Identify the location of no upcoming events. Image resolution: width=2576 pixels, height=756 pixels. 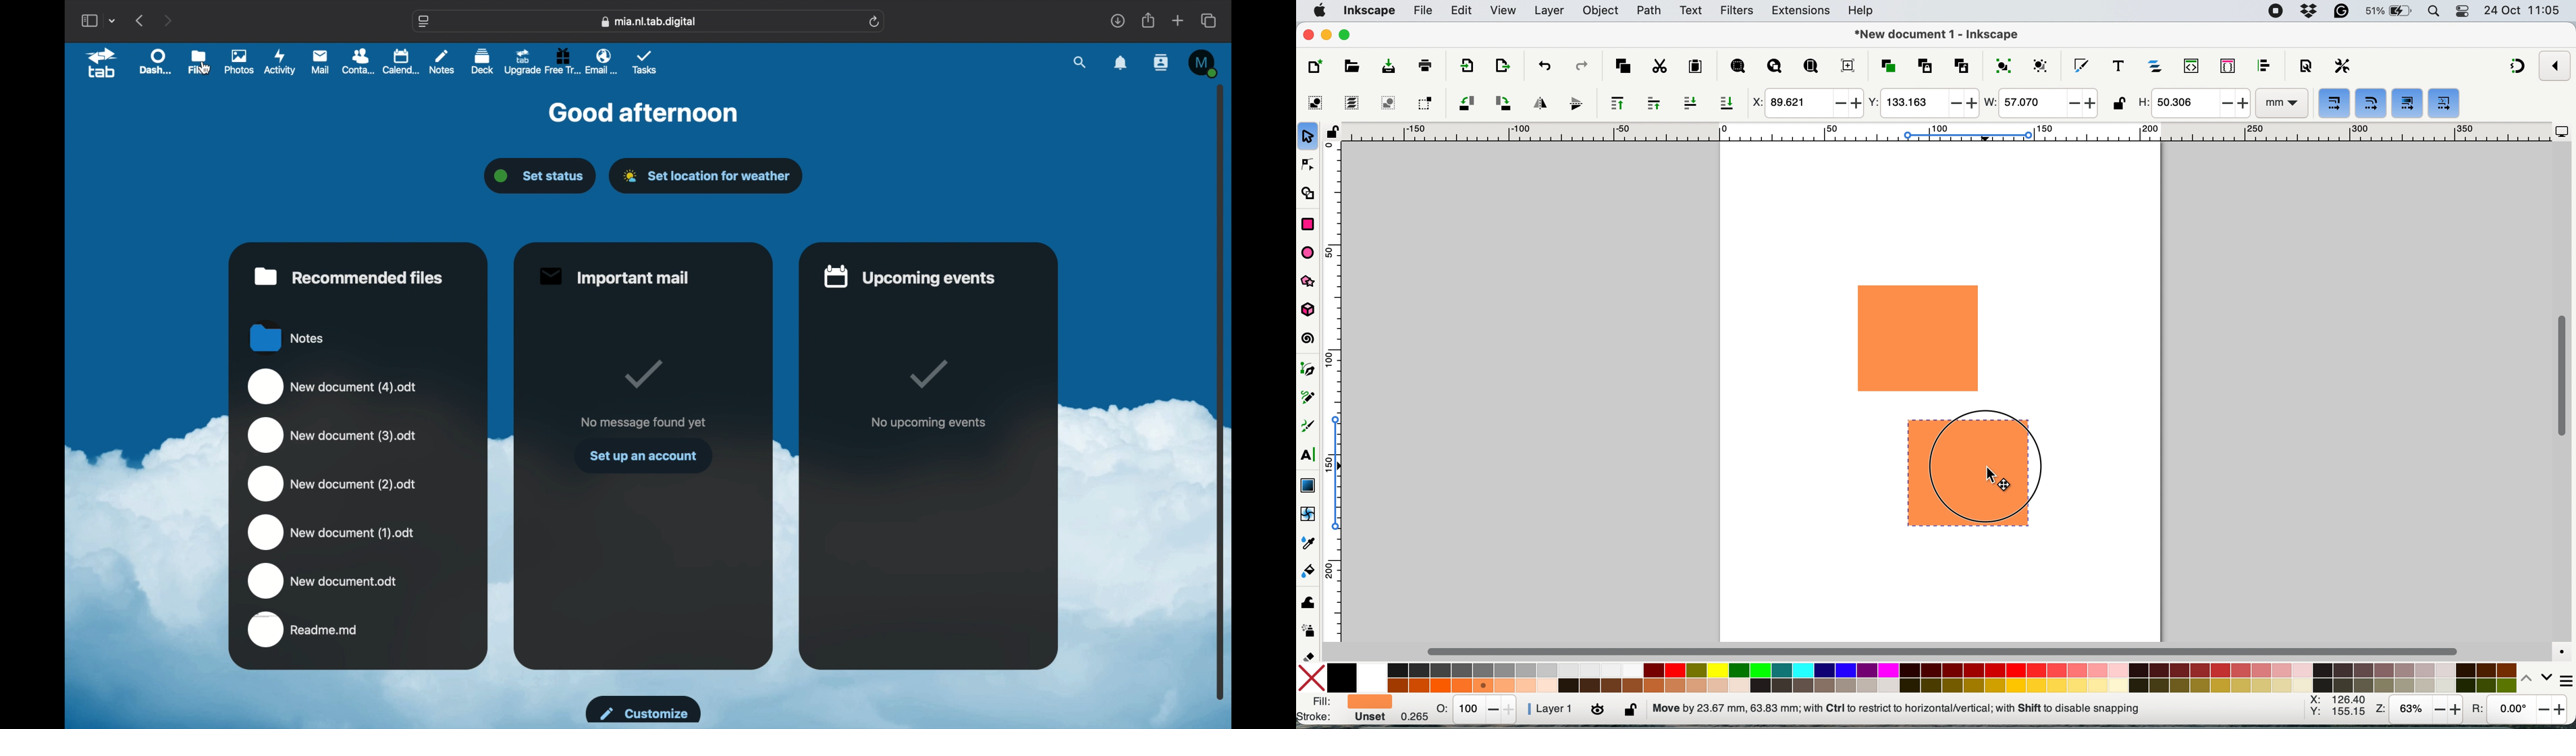
(928, 423).